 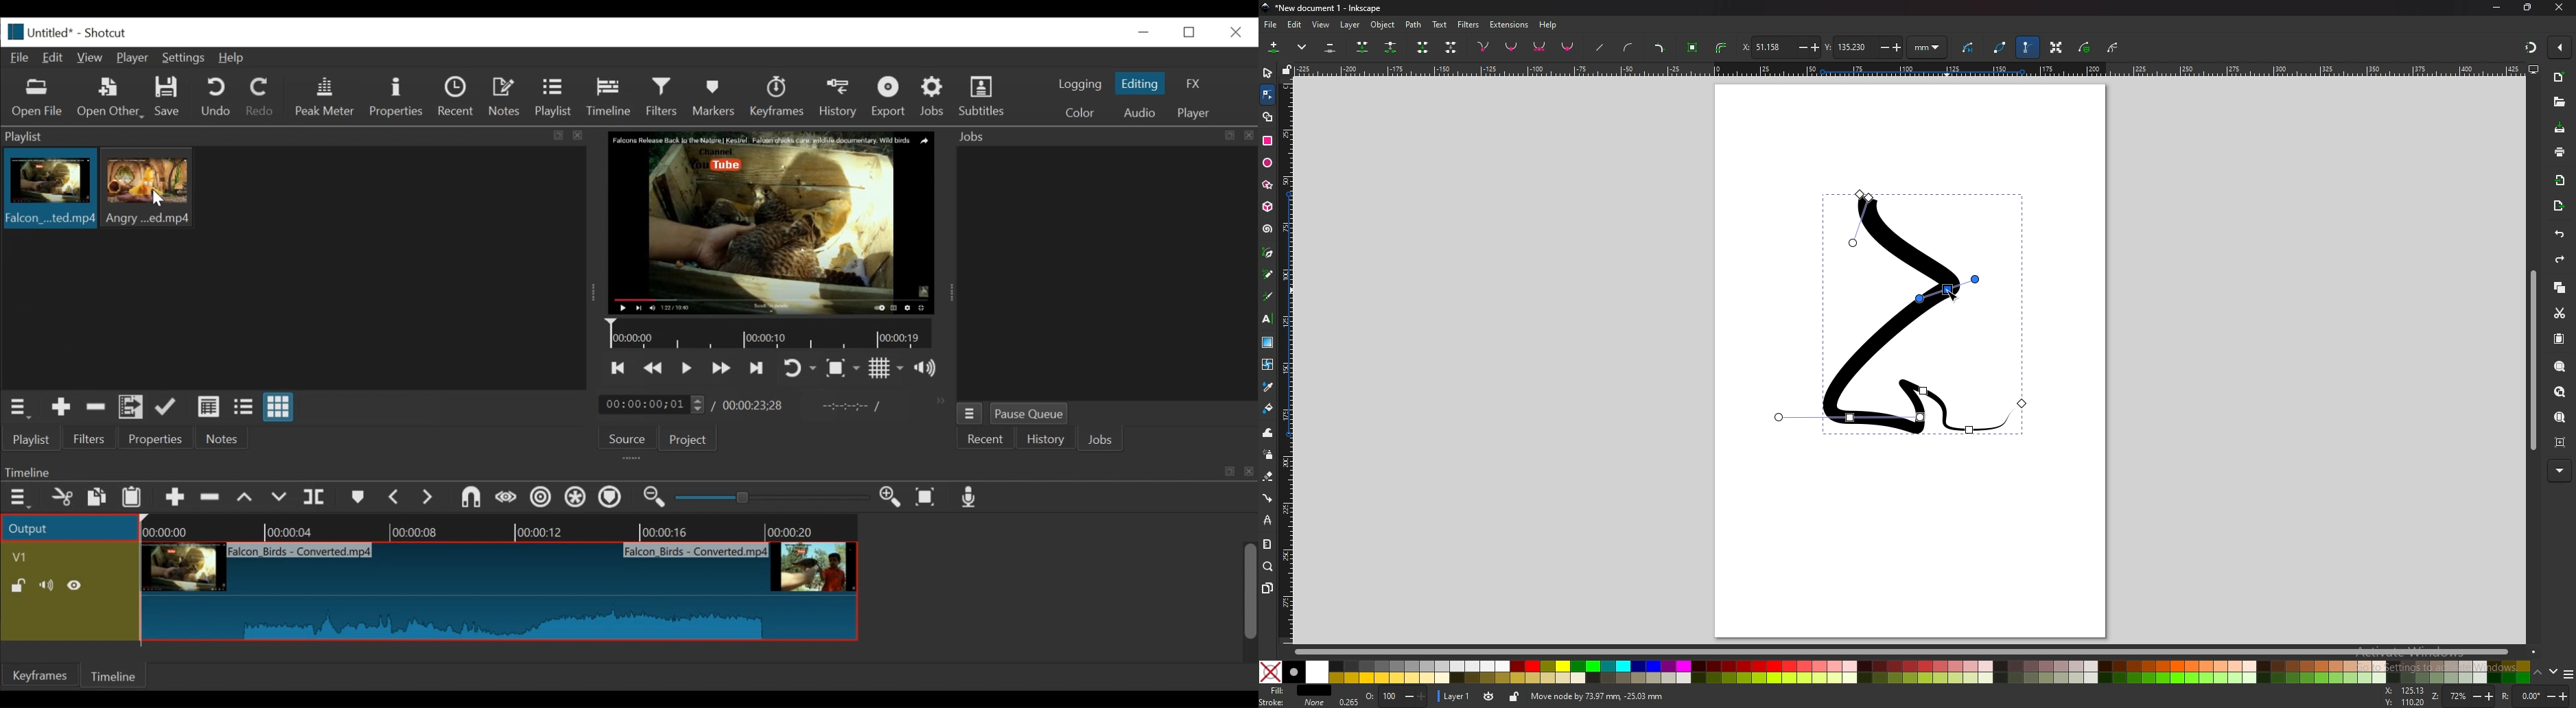 What do you see at coordinates (1893, 672) in the screenshot?
I see `colors` at bounding box center [1893, 672].